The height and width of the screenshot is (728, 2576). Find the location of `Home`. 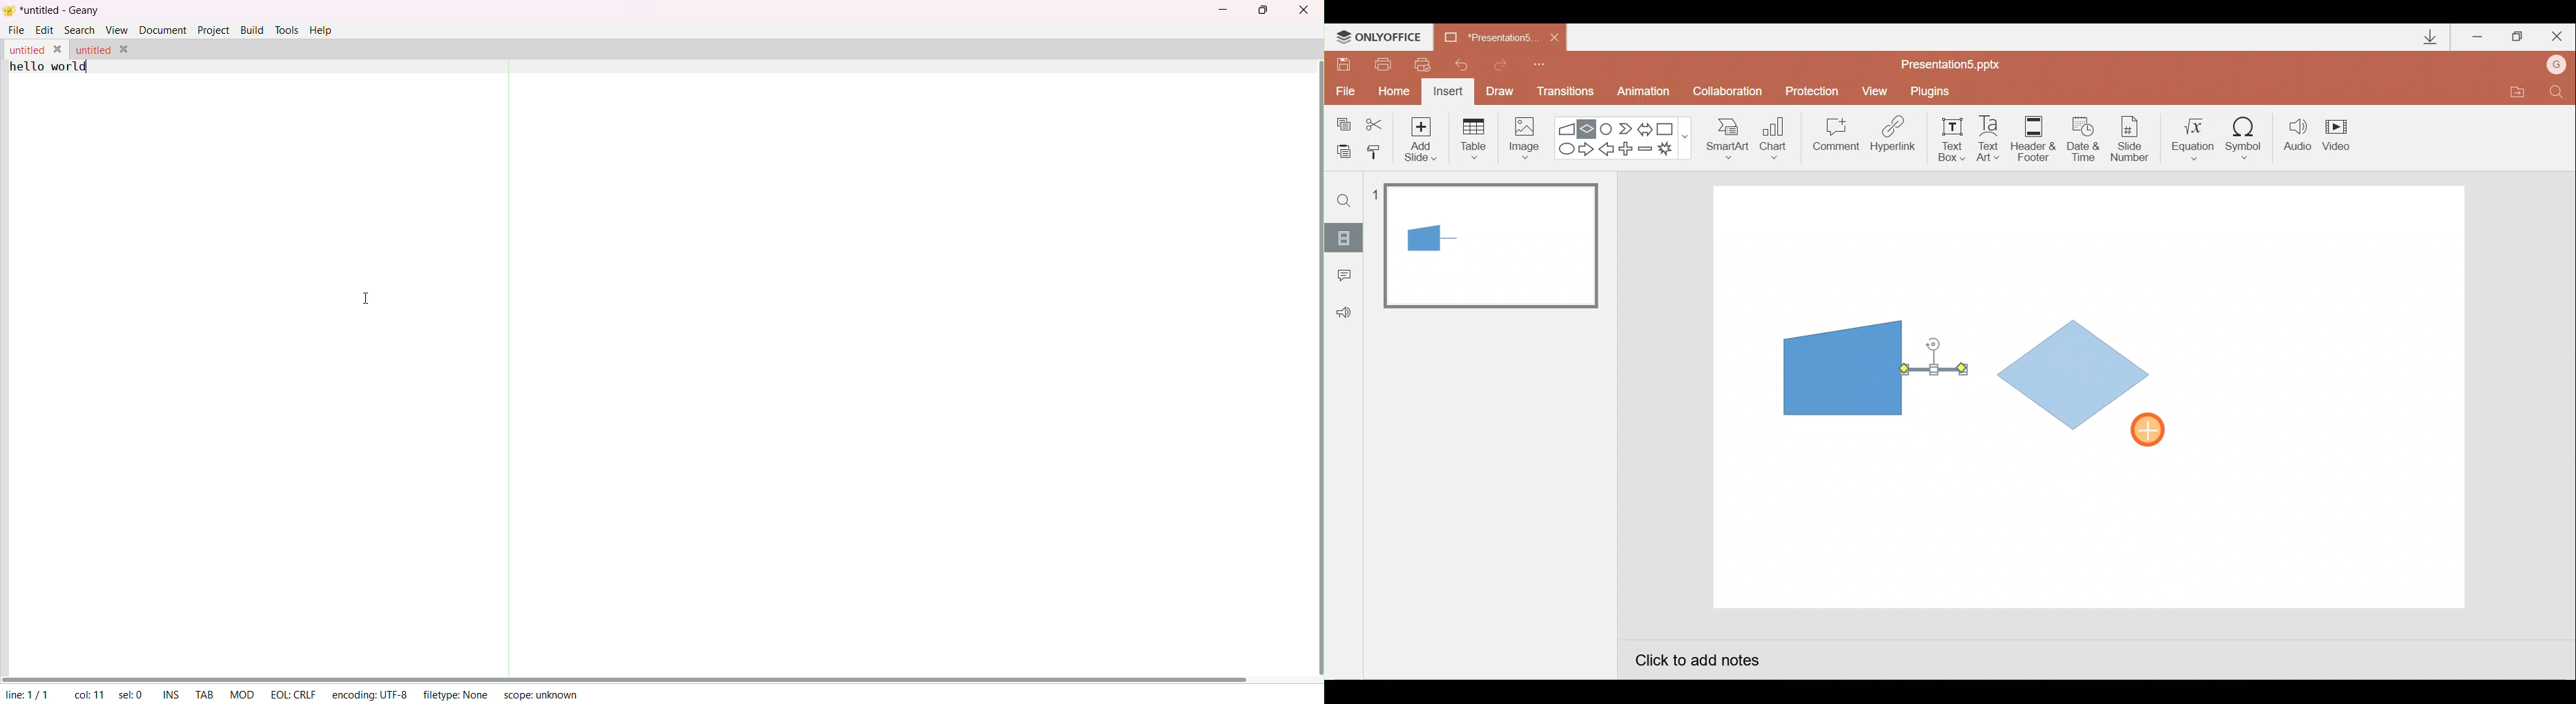

Home is located at coordinates (1390, 88).